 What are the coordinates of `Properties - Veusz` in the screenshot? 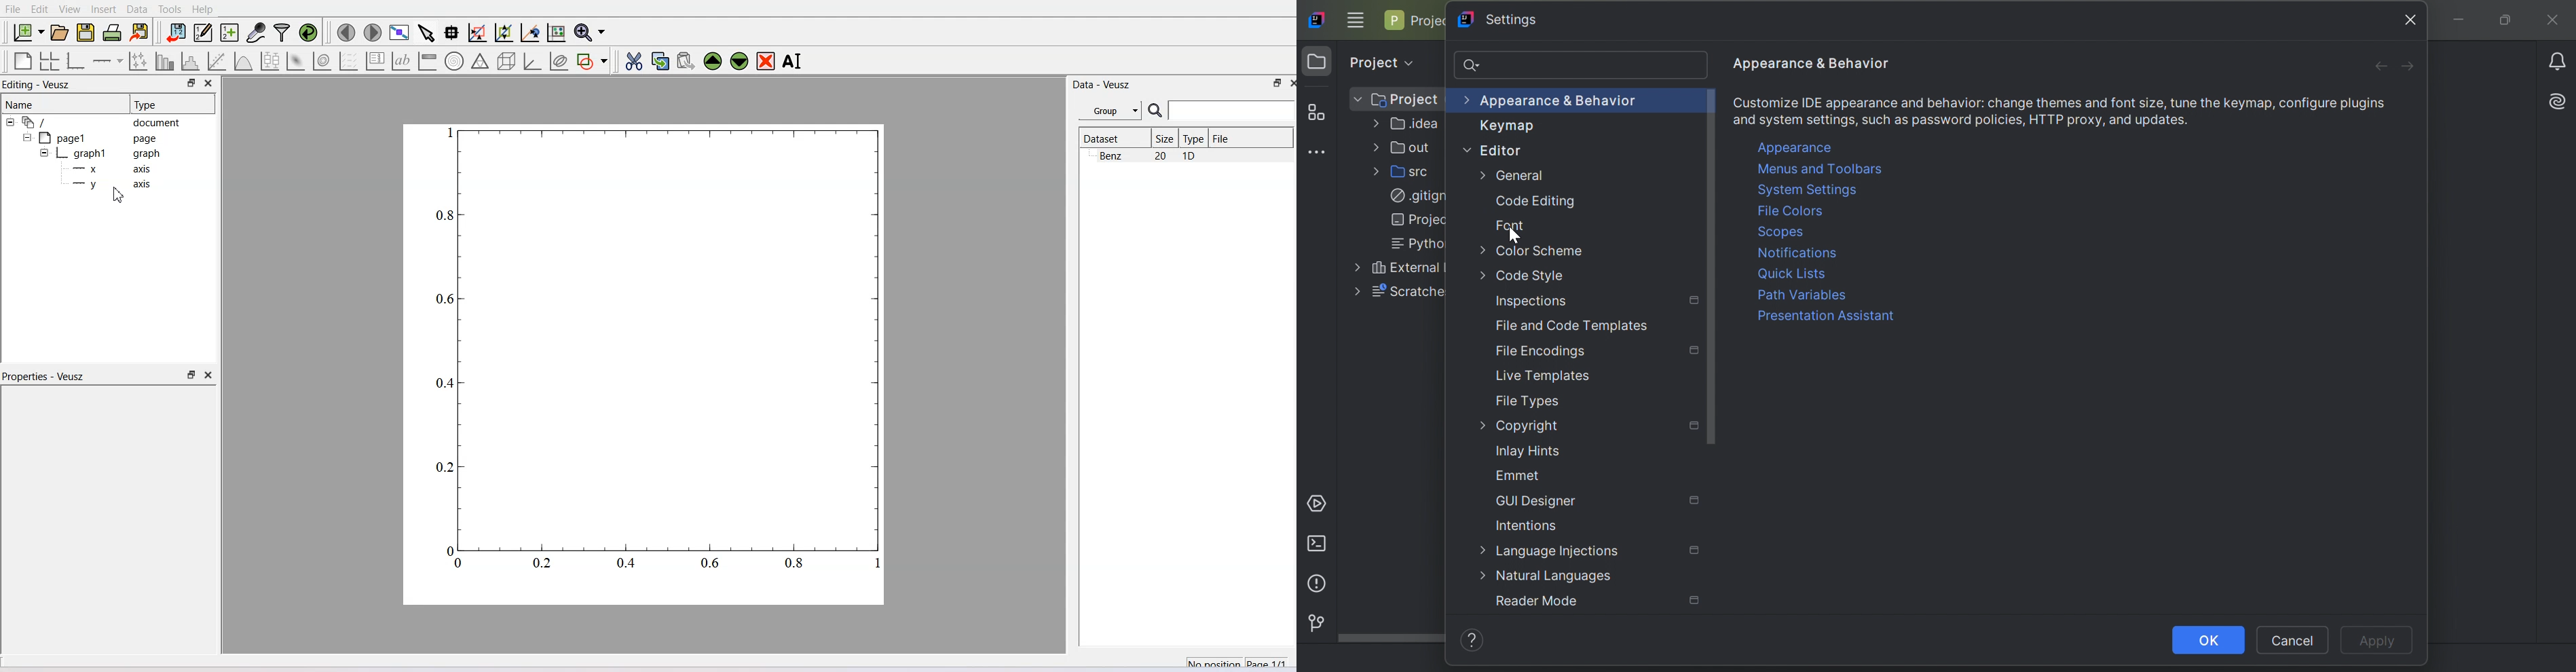 It's located at (45, 375).